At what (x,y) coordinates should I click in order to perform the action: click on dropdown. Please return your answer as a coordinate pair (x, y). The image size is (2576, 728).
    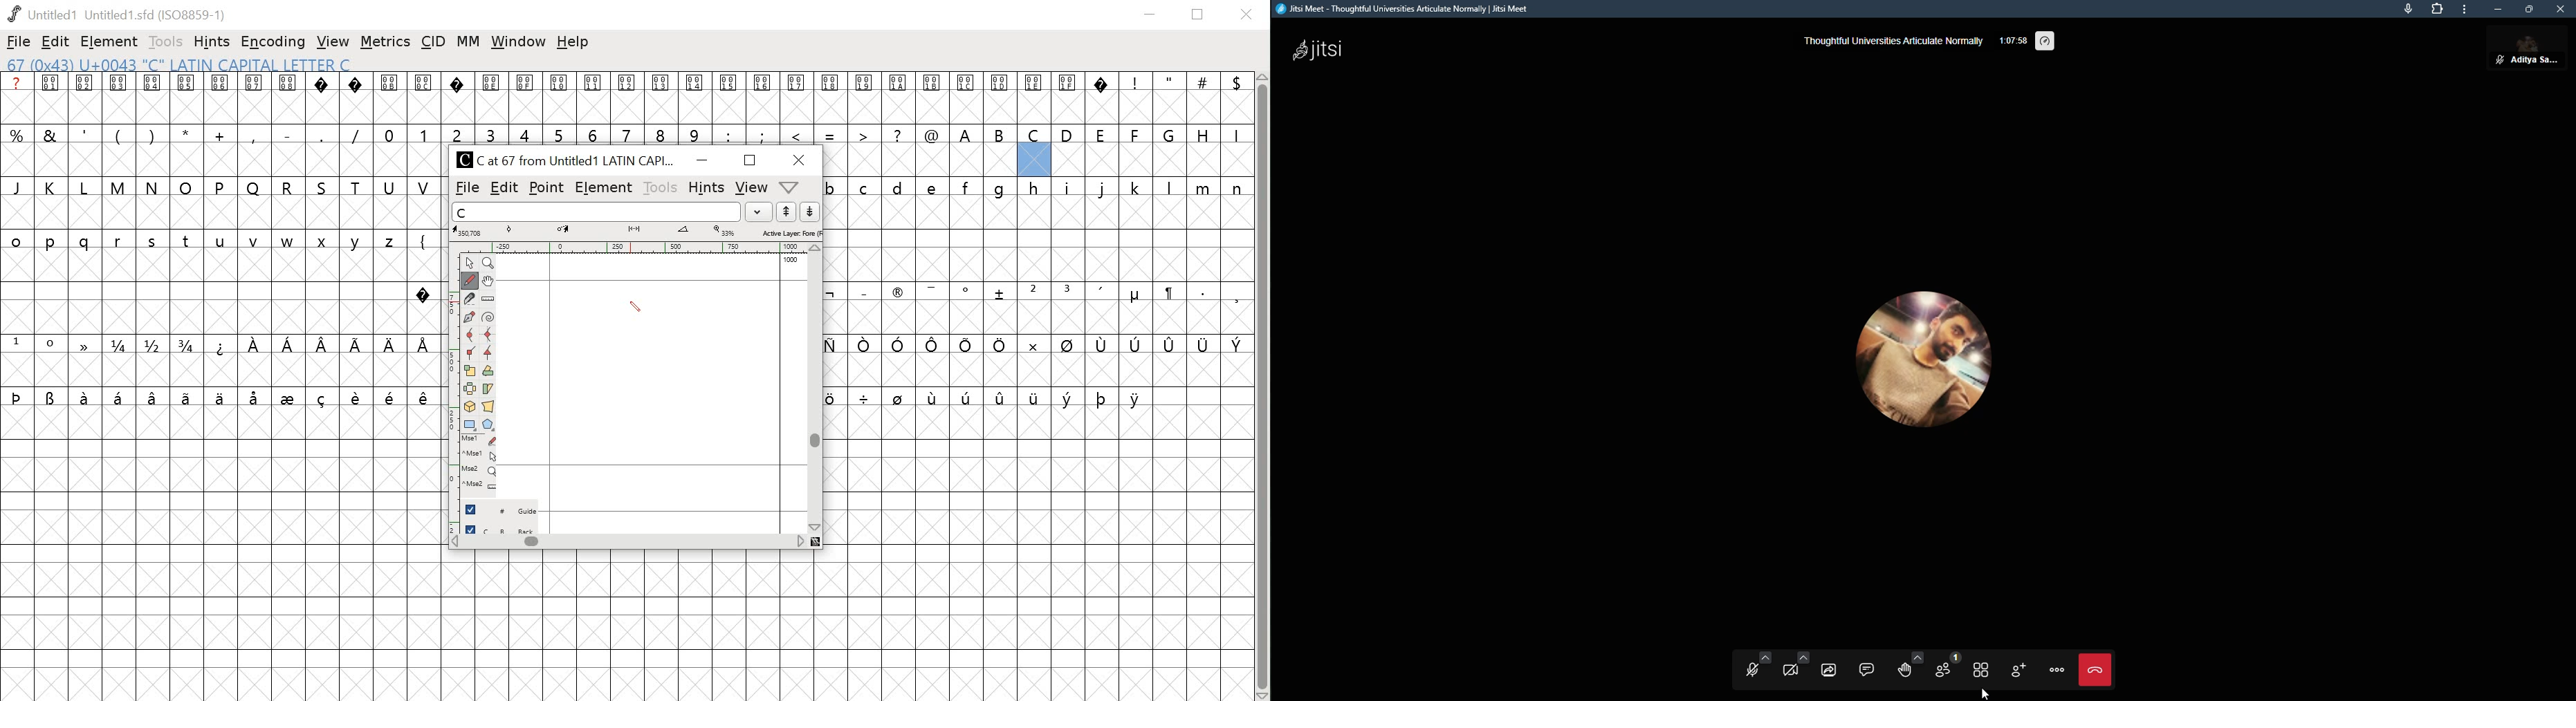
    Looking at the image, I should click on (791, 186).